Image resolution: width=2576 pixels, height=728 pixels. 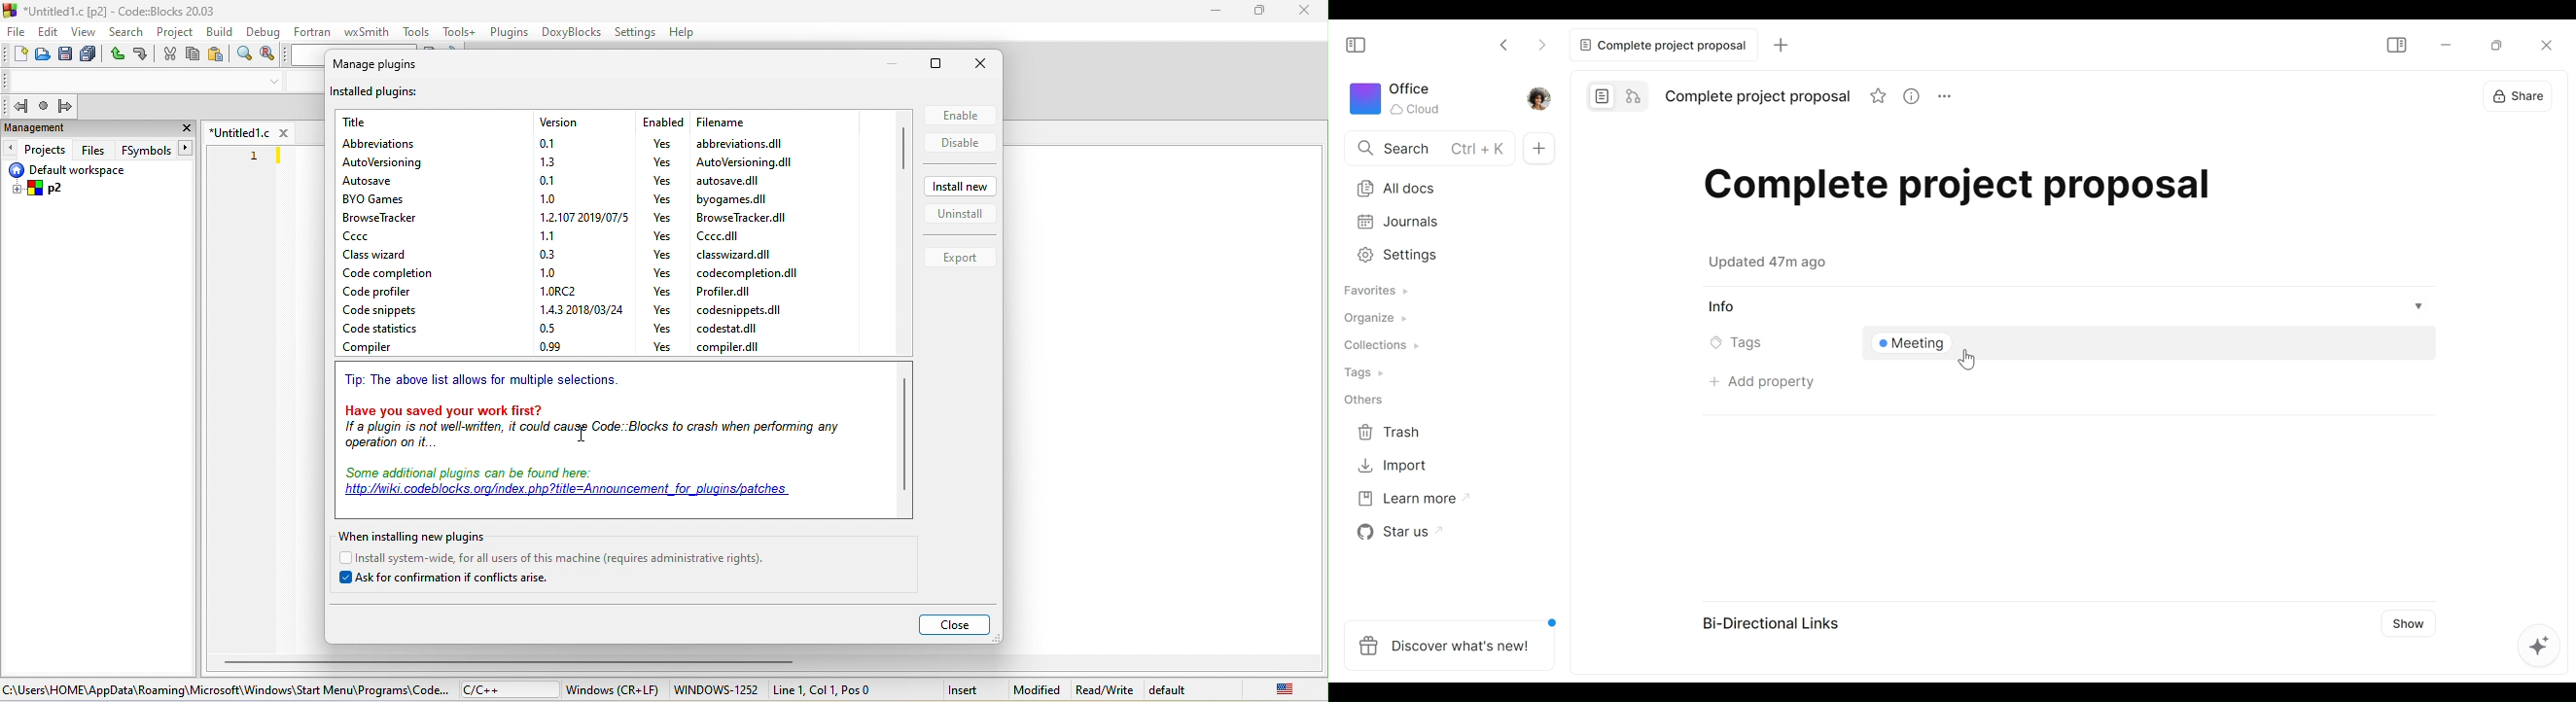 What do you see at coordinates (547, 161) in the screenshot?
I see `1.3` at bounding box center [547, 161].